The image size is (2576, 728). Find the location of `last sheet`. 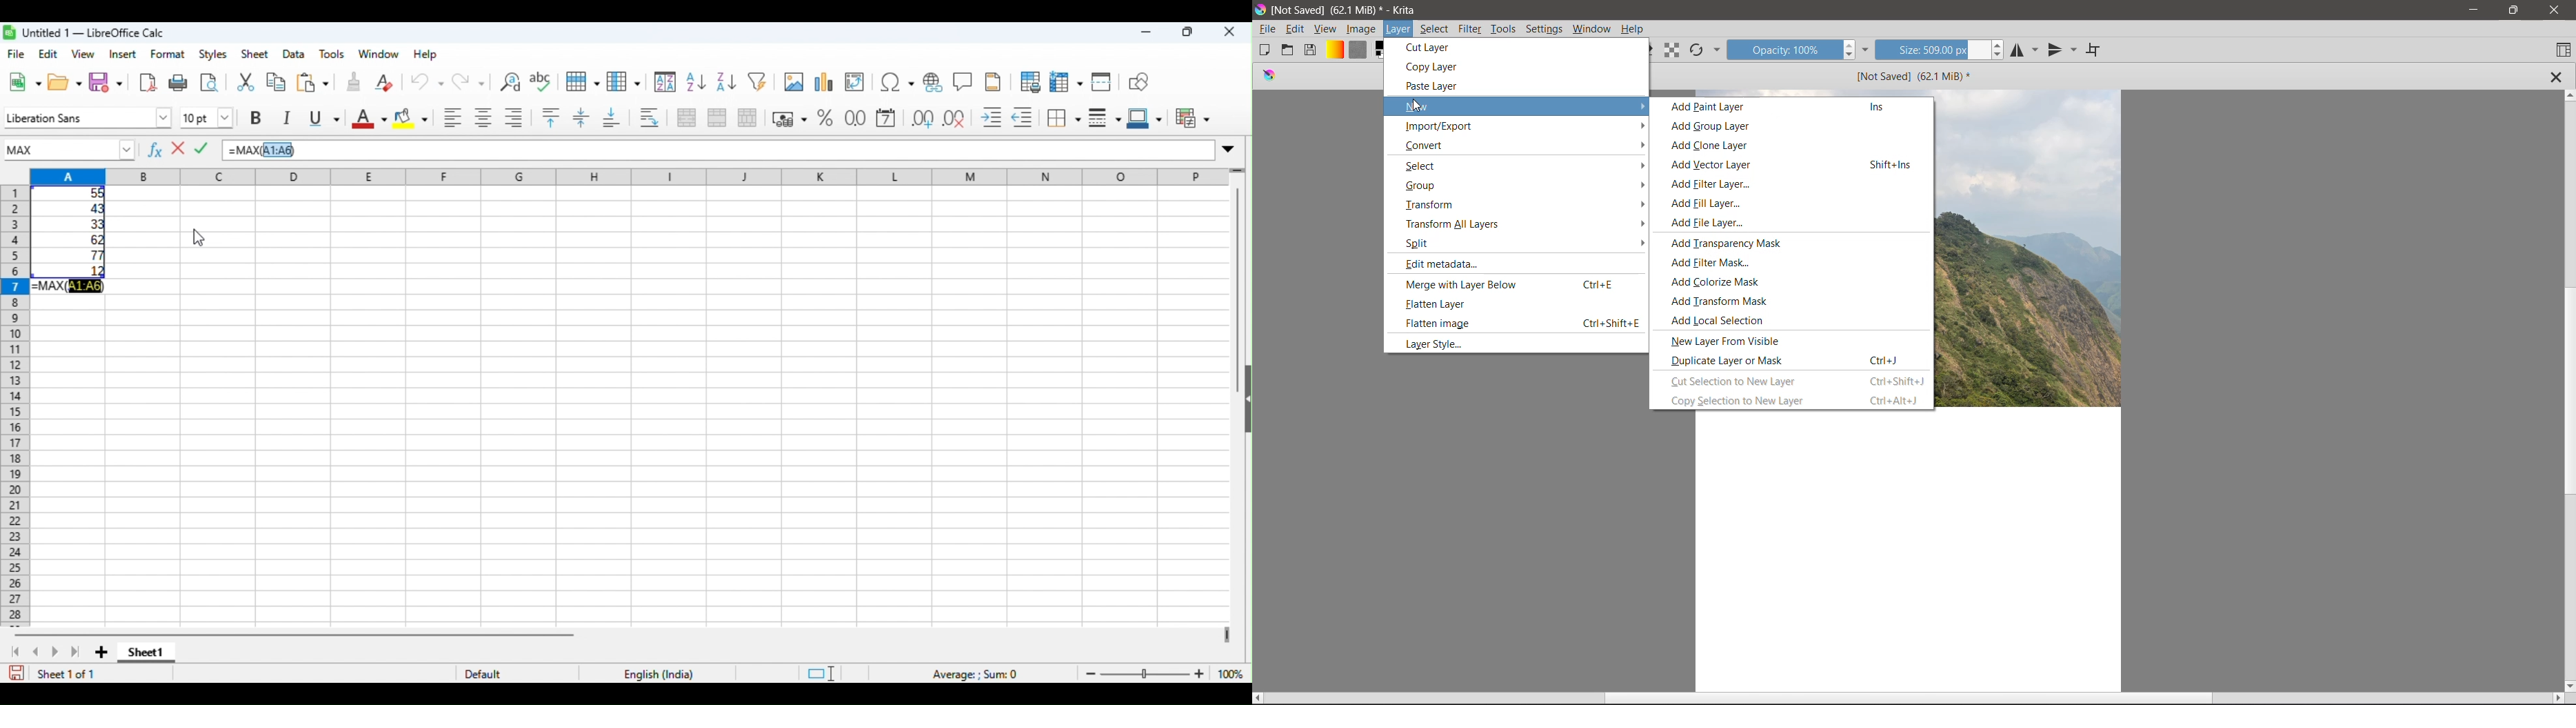

last sheet is located at coordinates (75, 652).